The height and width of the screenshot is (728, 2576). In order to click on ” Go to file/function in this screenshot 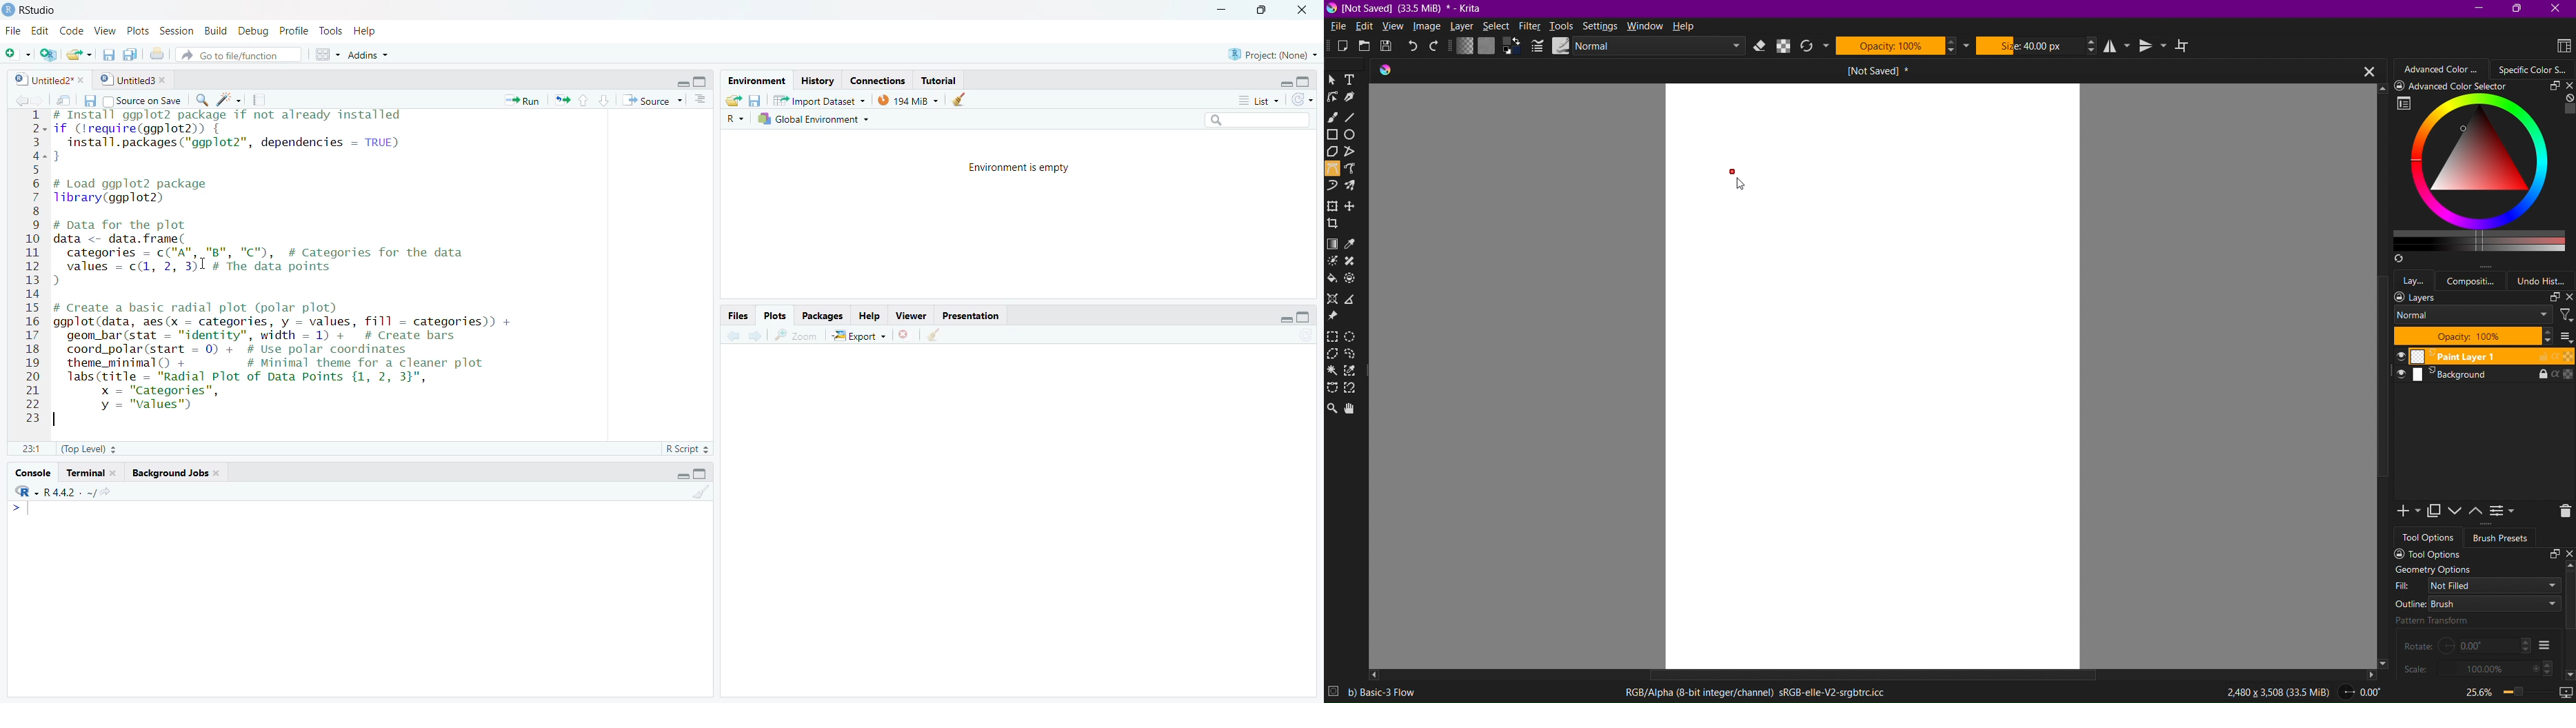, I will do `click(241, 54)`.